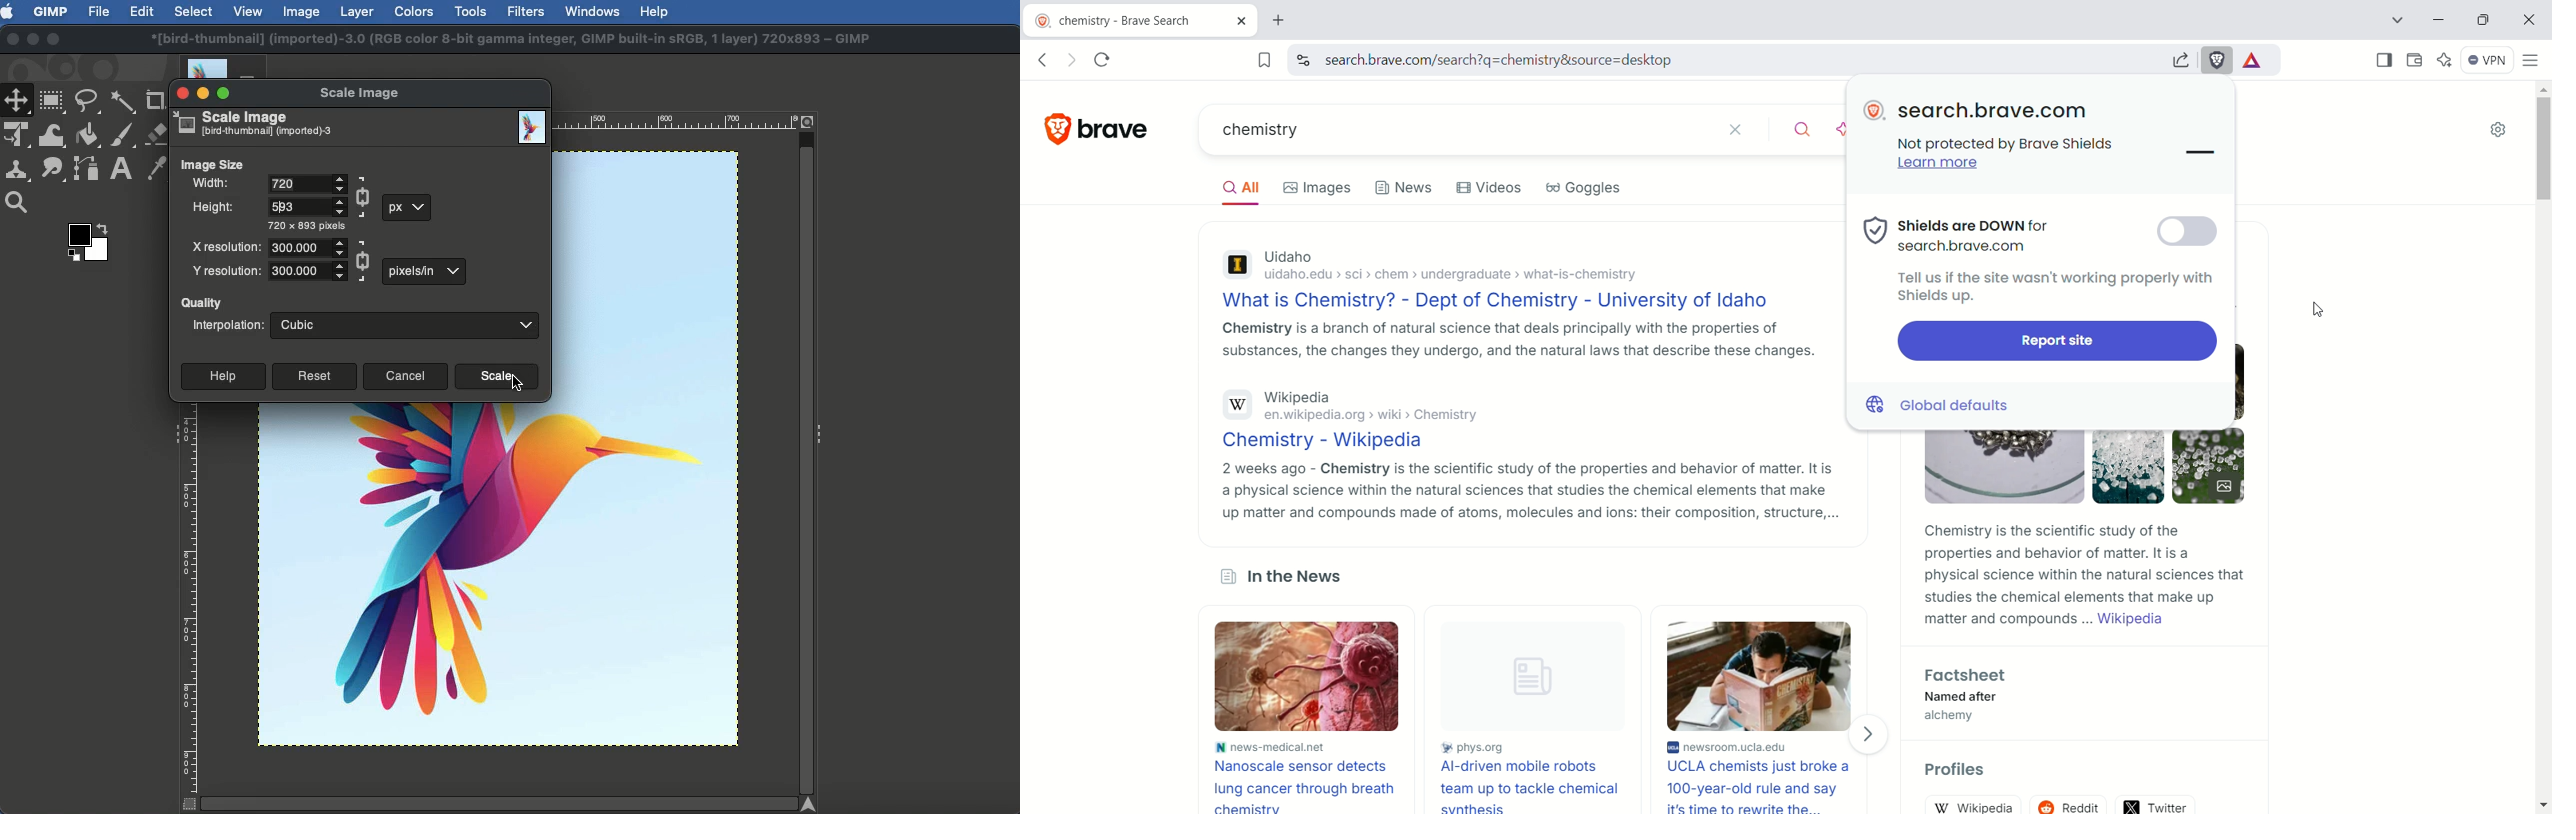 This screenshot has height=840, width=2576. Describe the element at coordinates (511, 36) in the screenshot. I see `*[bird-thumbnail] (imported)-3.0 (RGB color 8-bit gamma integer. GIMP built-in SRGB. 1 layer) 720x893 ~ GIMP` at that location.